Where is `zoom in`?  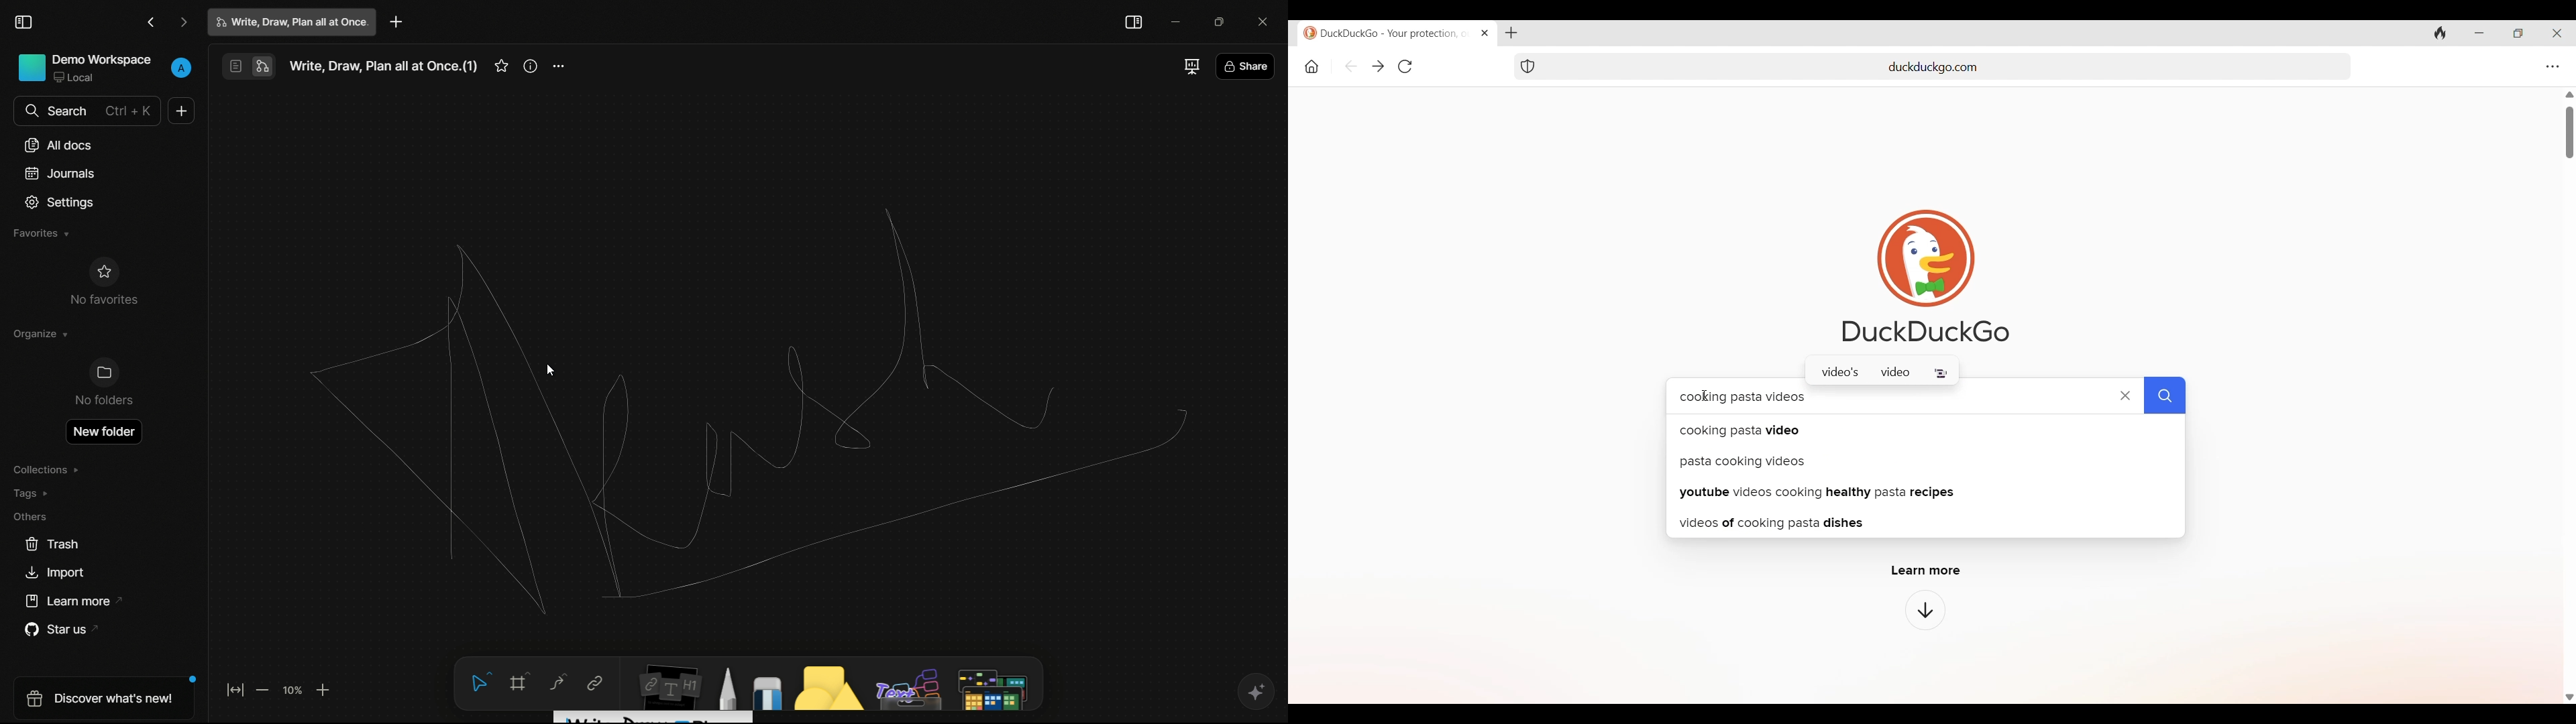
zoom in is located at coordinates (323, 691).